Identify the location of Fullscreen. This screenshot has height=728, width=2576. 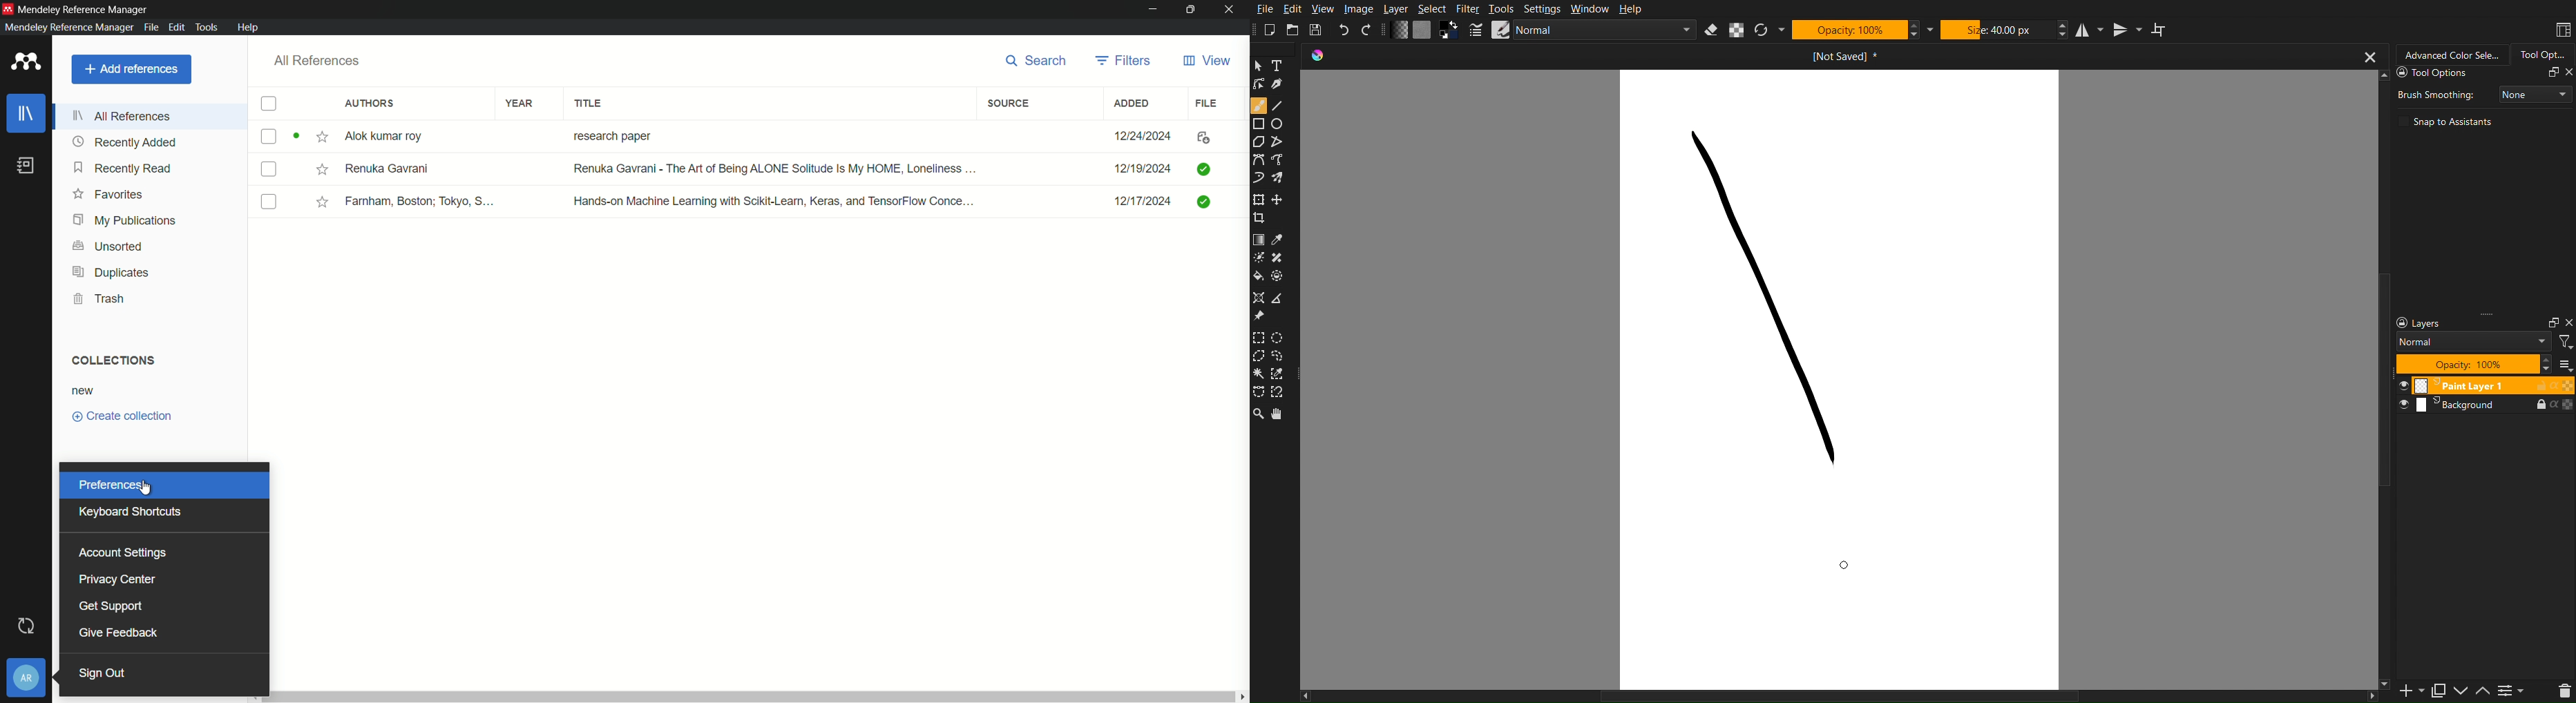
(2552, 73).